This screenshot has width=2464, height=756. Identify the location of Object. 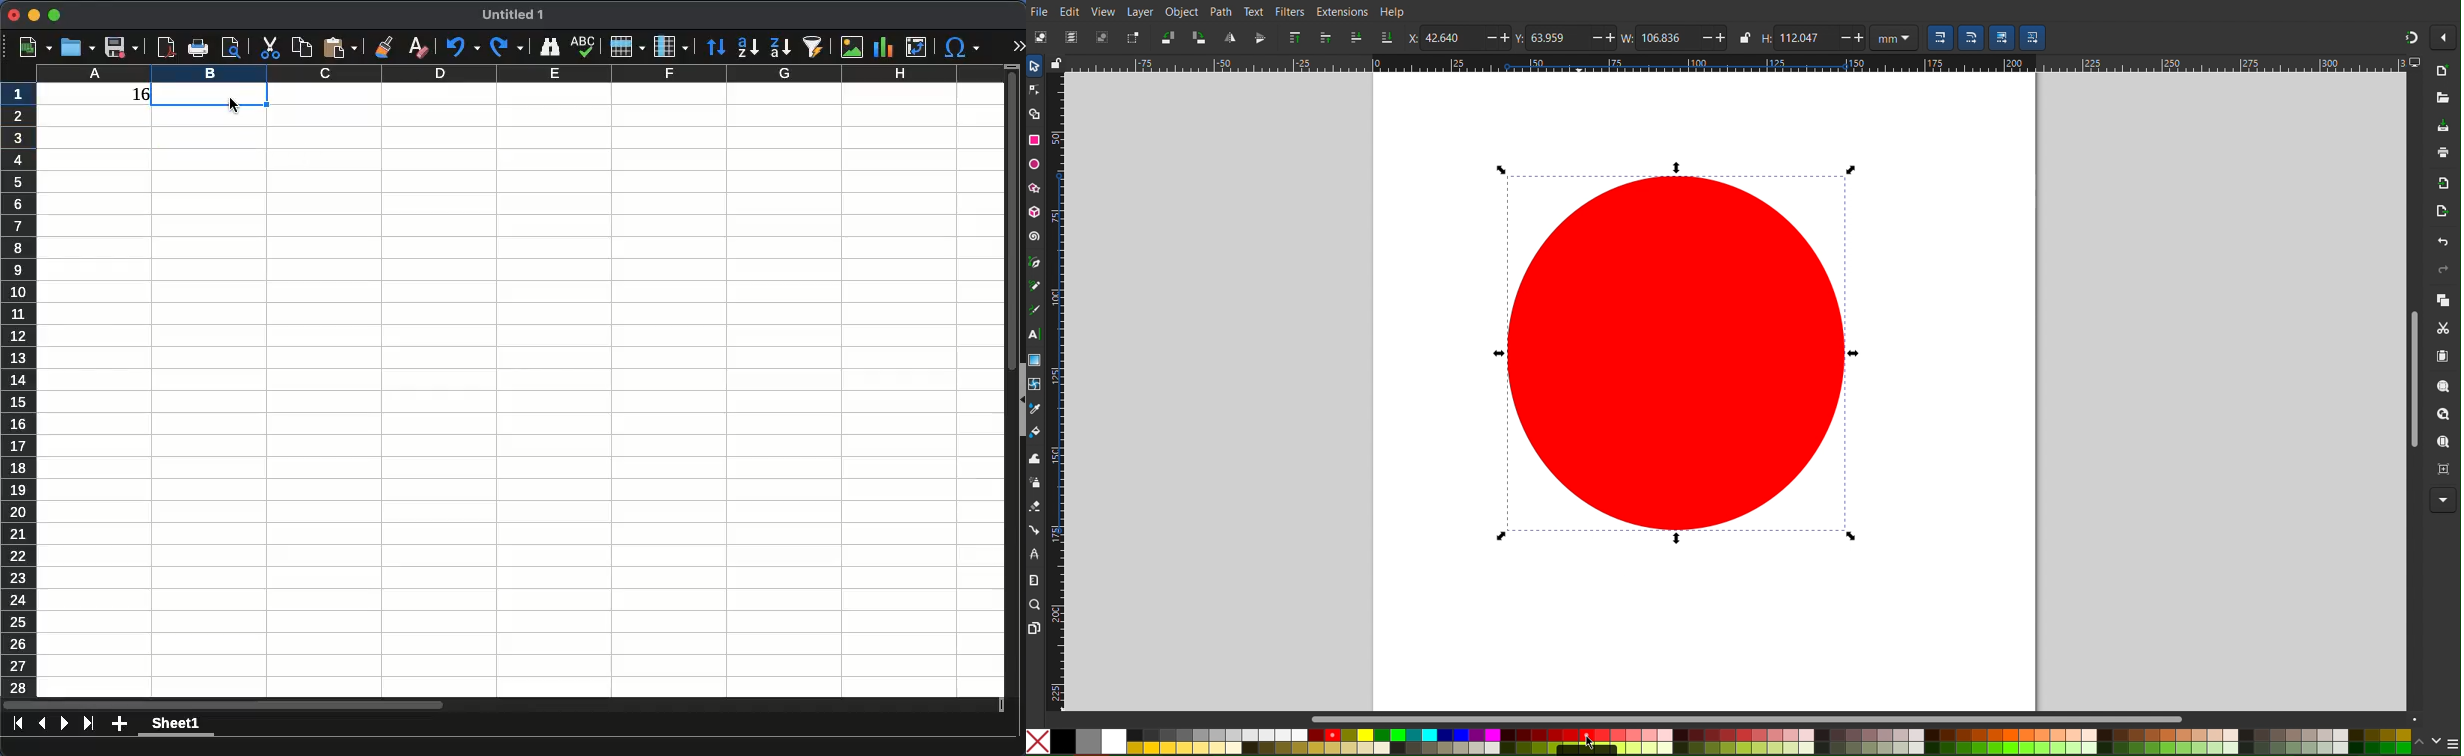
(1181, 10).